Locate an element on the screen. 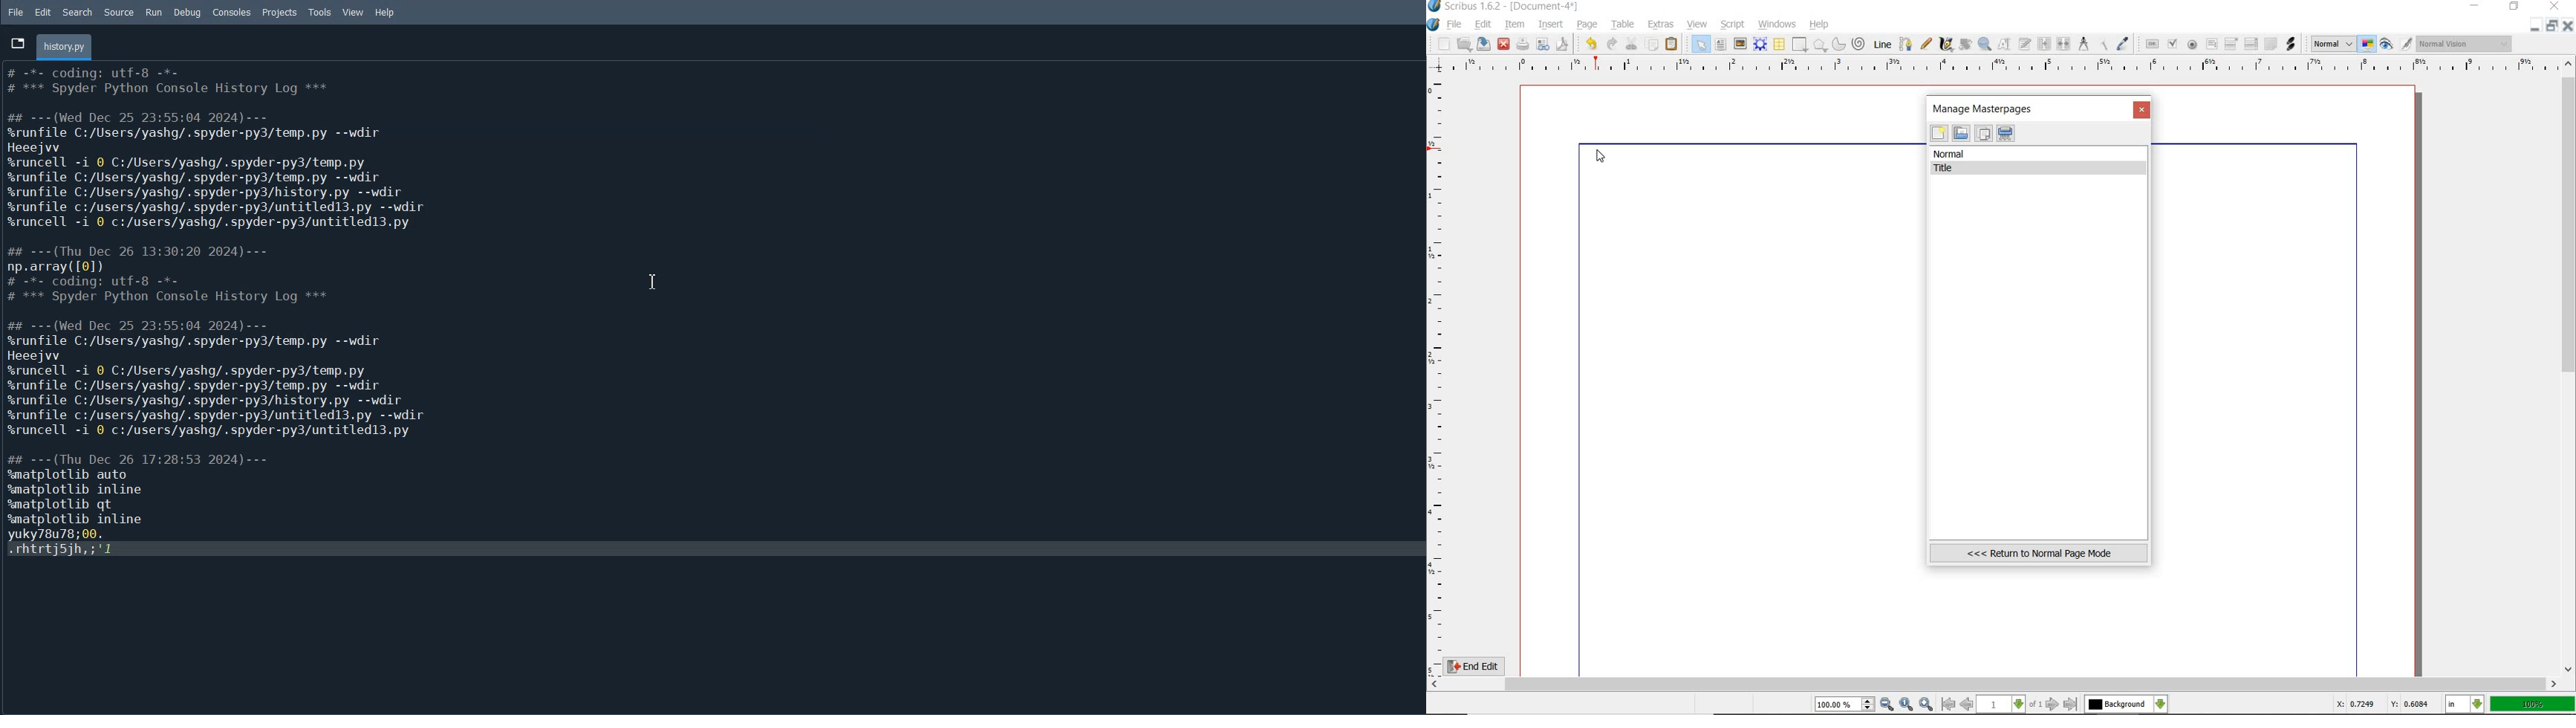 The image size is (2576, 728). edit text with story editor is located at coordinates (2026, 45).